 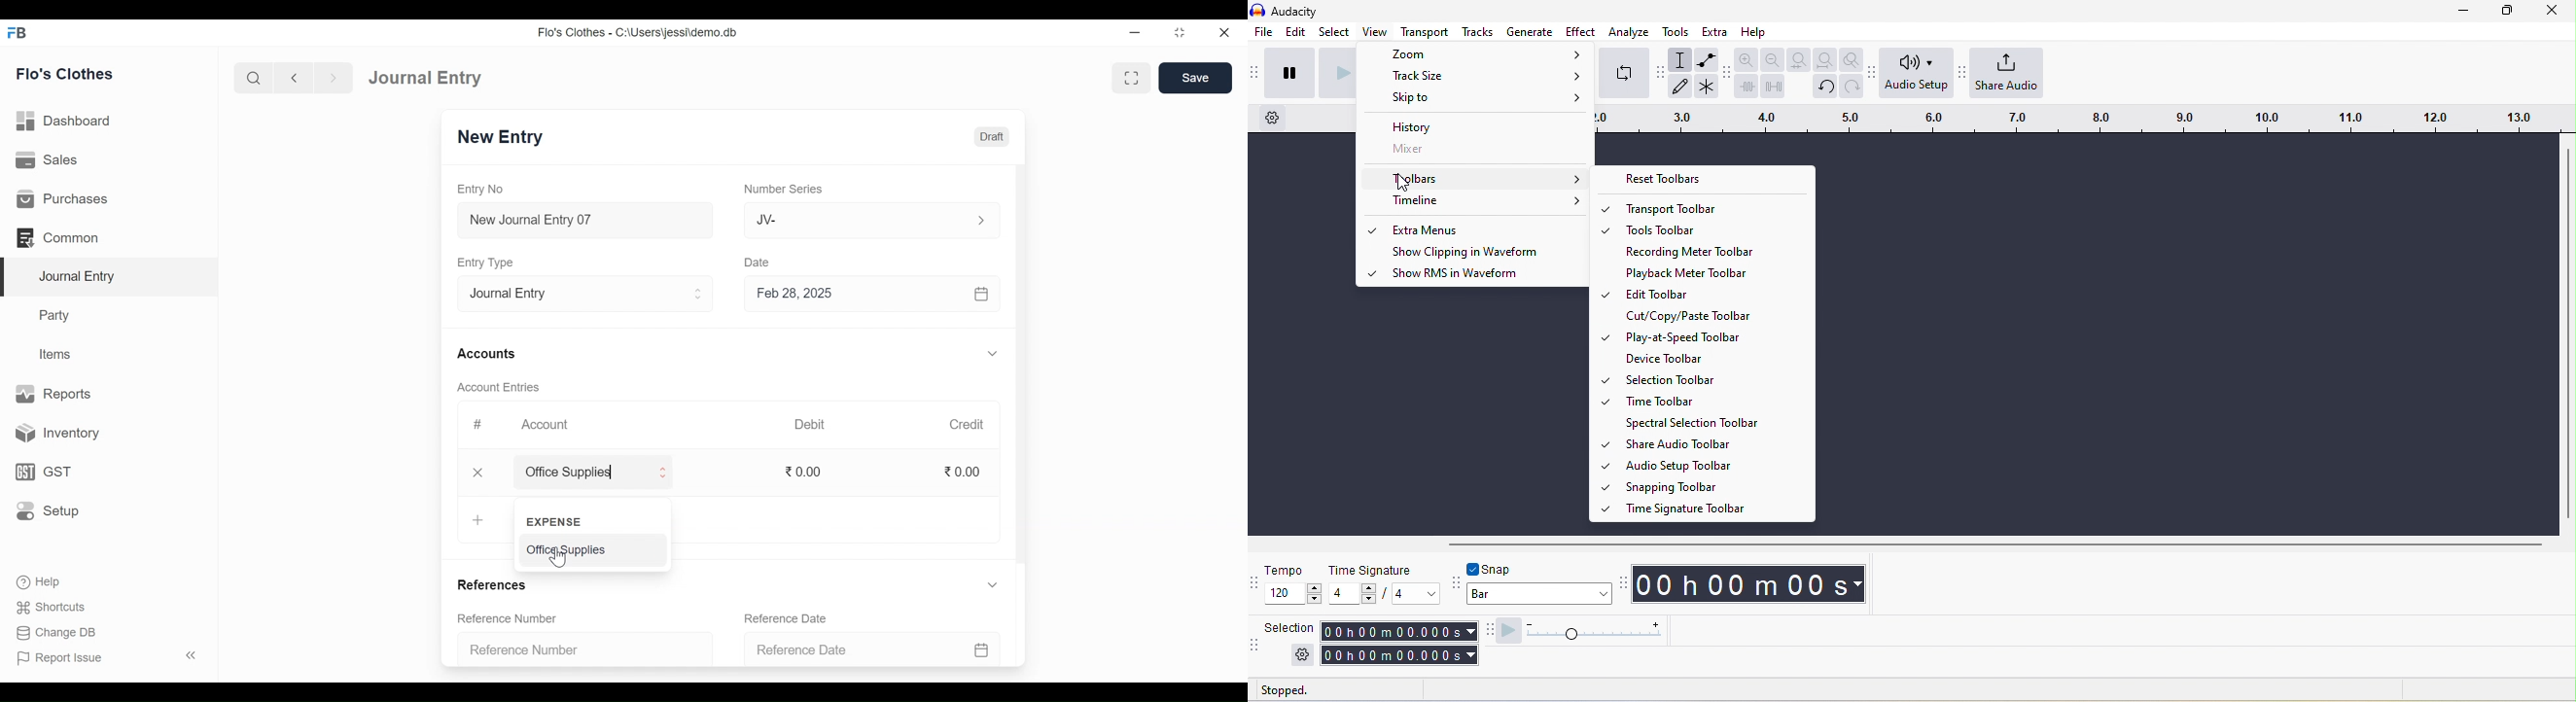 What do you see at coordinates (1417, 593) in the screenshot?
I see `set time signature` at bounding box center [1417, 593].